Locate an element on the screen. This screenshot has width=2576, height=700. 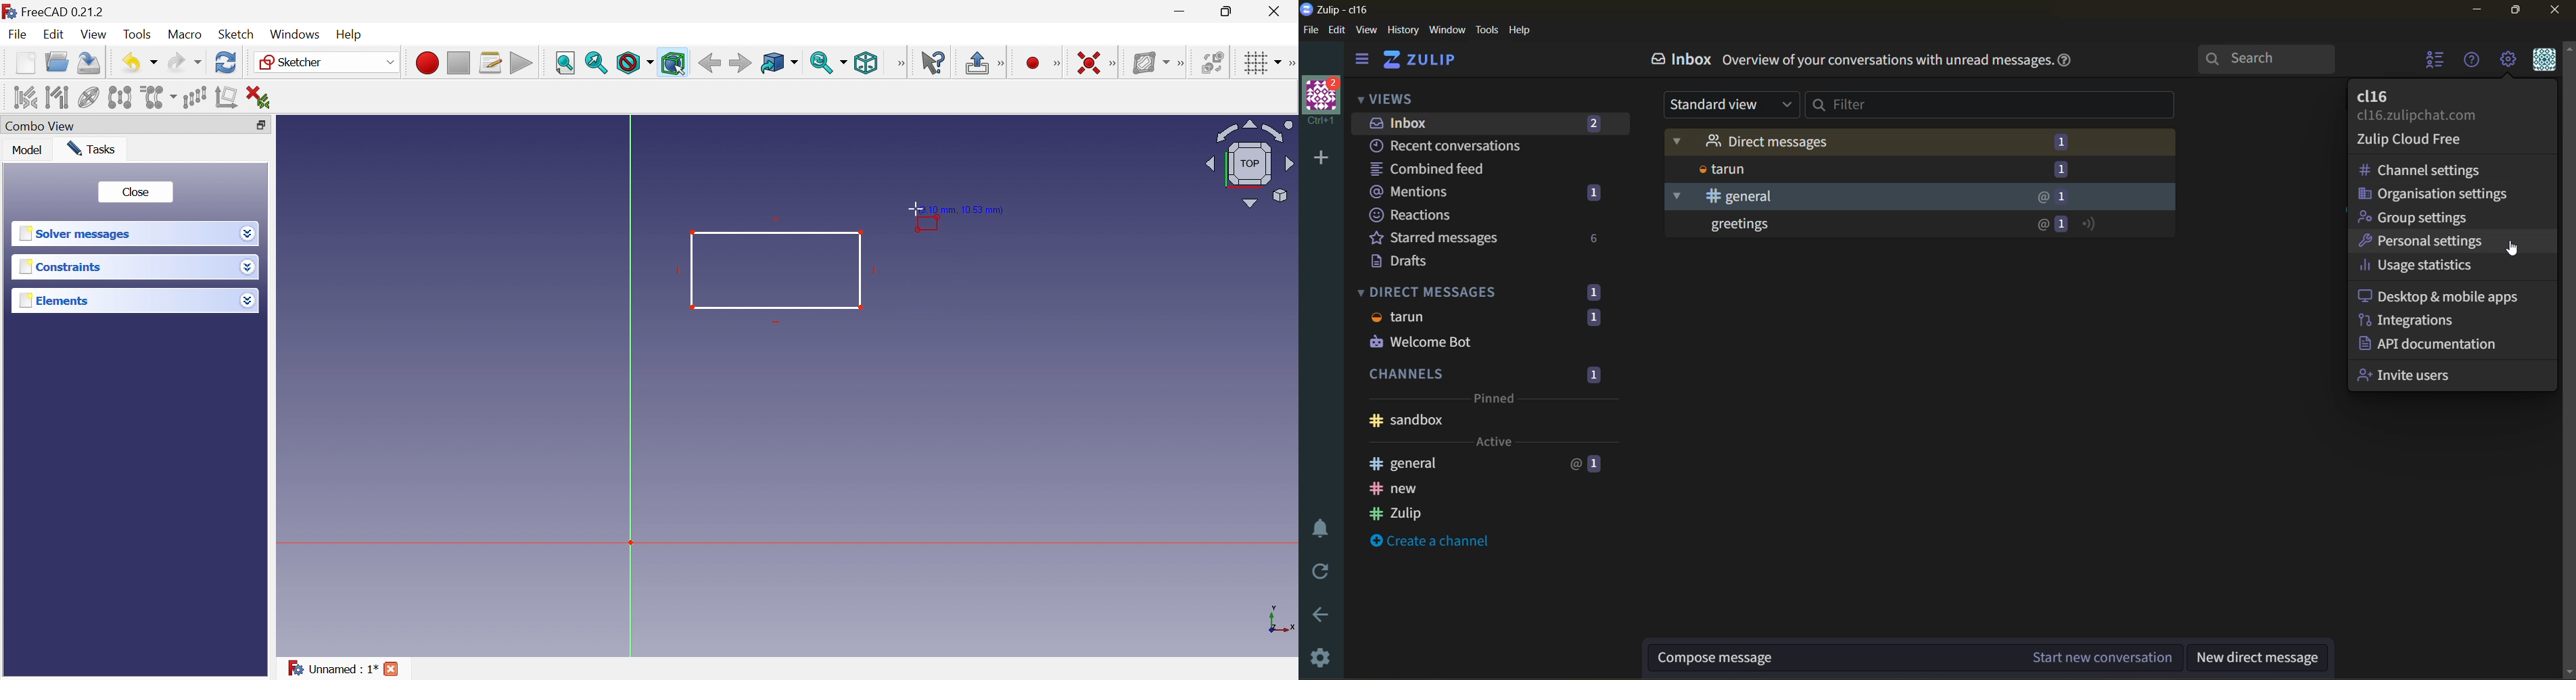
Refresh is located at coordinates (227, 63).